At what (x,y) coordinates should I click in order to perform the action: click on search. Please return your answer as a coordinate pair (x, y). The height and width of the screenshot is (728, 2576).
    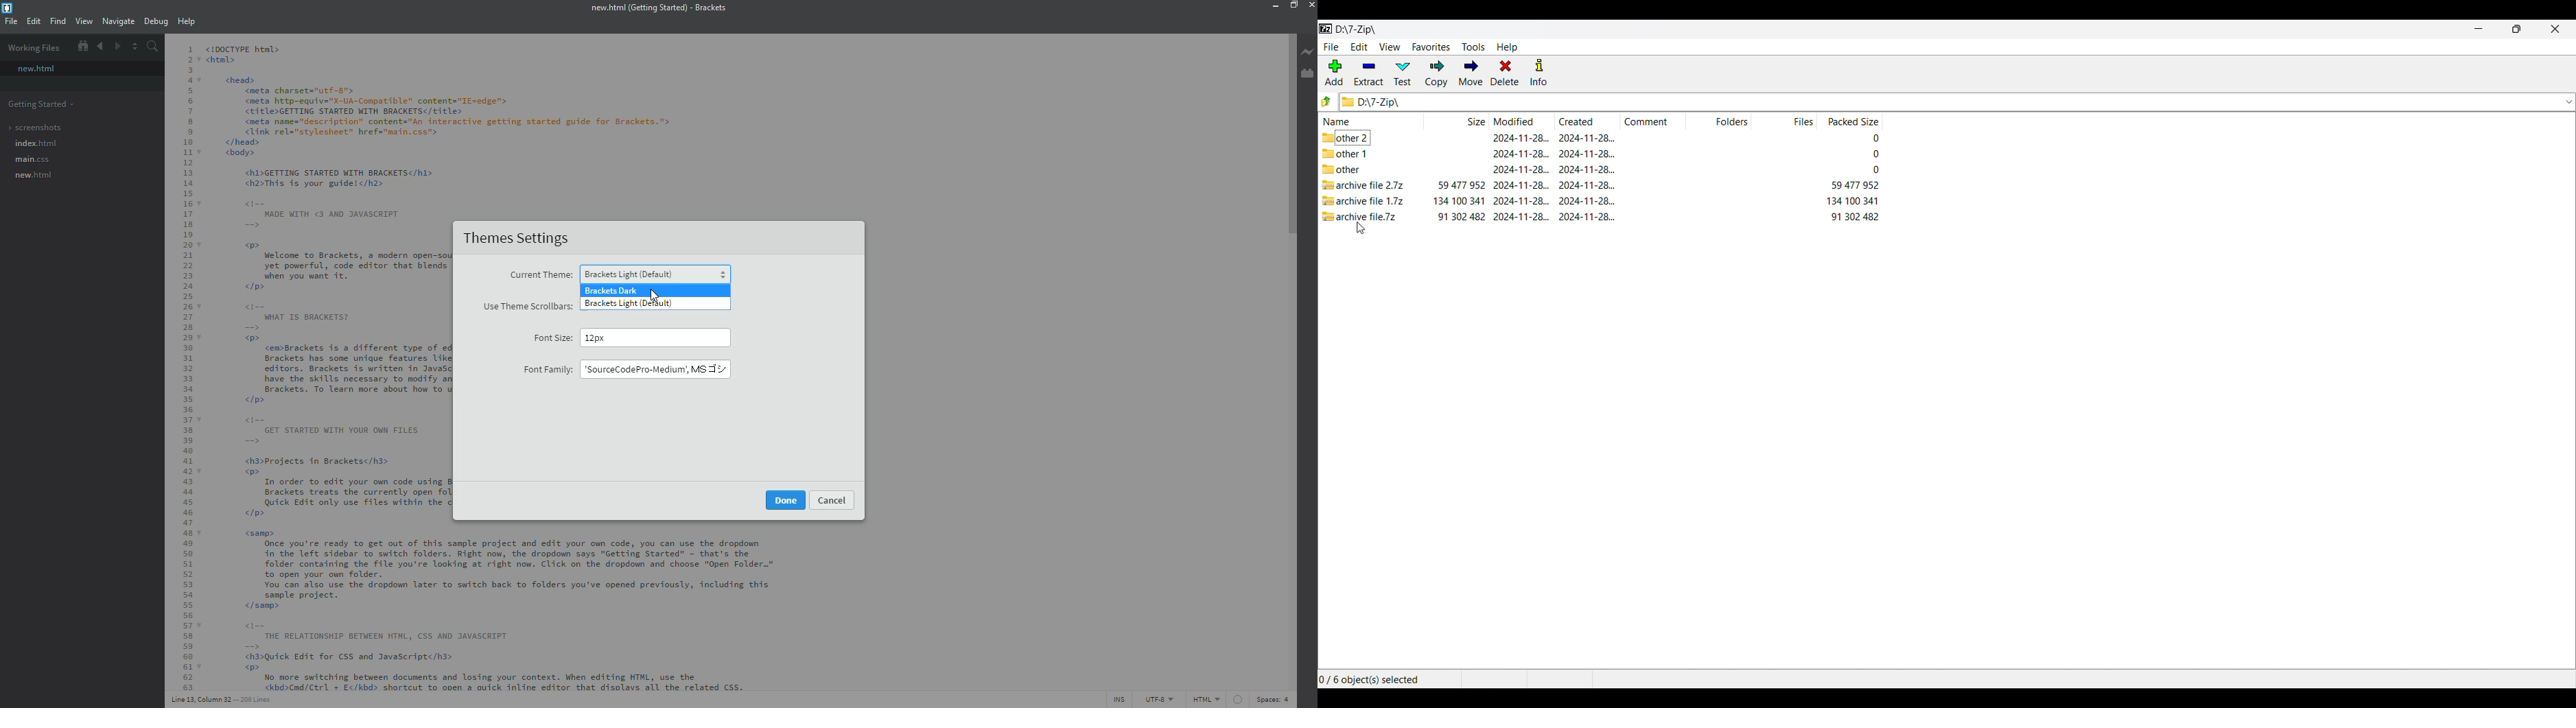
    Looking at the image, I should click on (151, 47).